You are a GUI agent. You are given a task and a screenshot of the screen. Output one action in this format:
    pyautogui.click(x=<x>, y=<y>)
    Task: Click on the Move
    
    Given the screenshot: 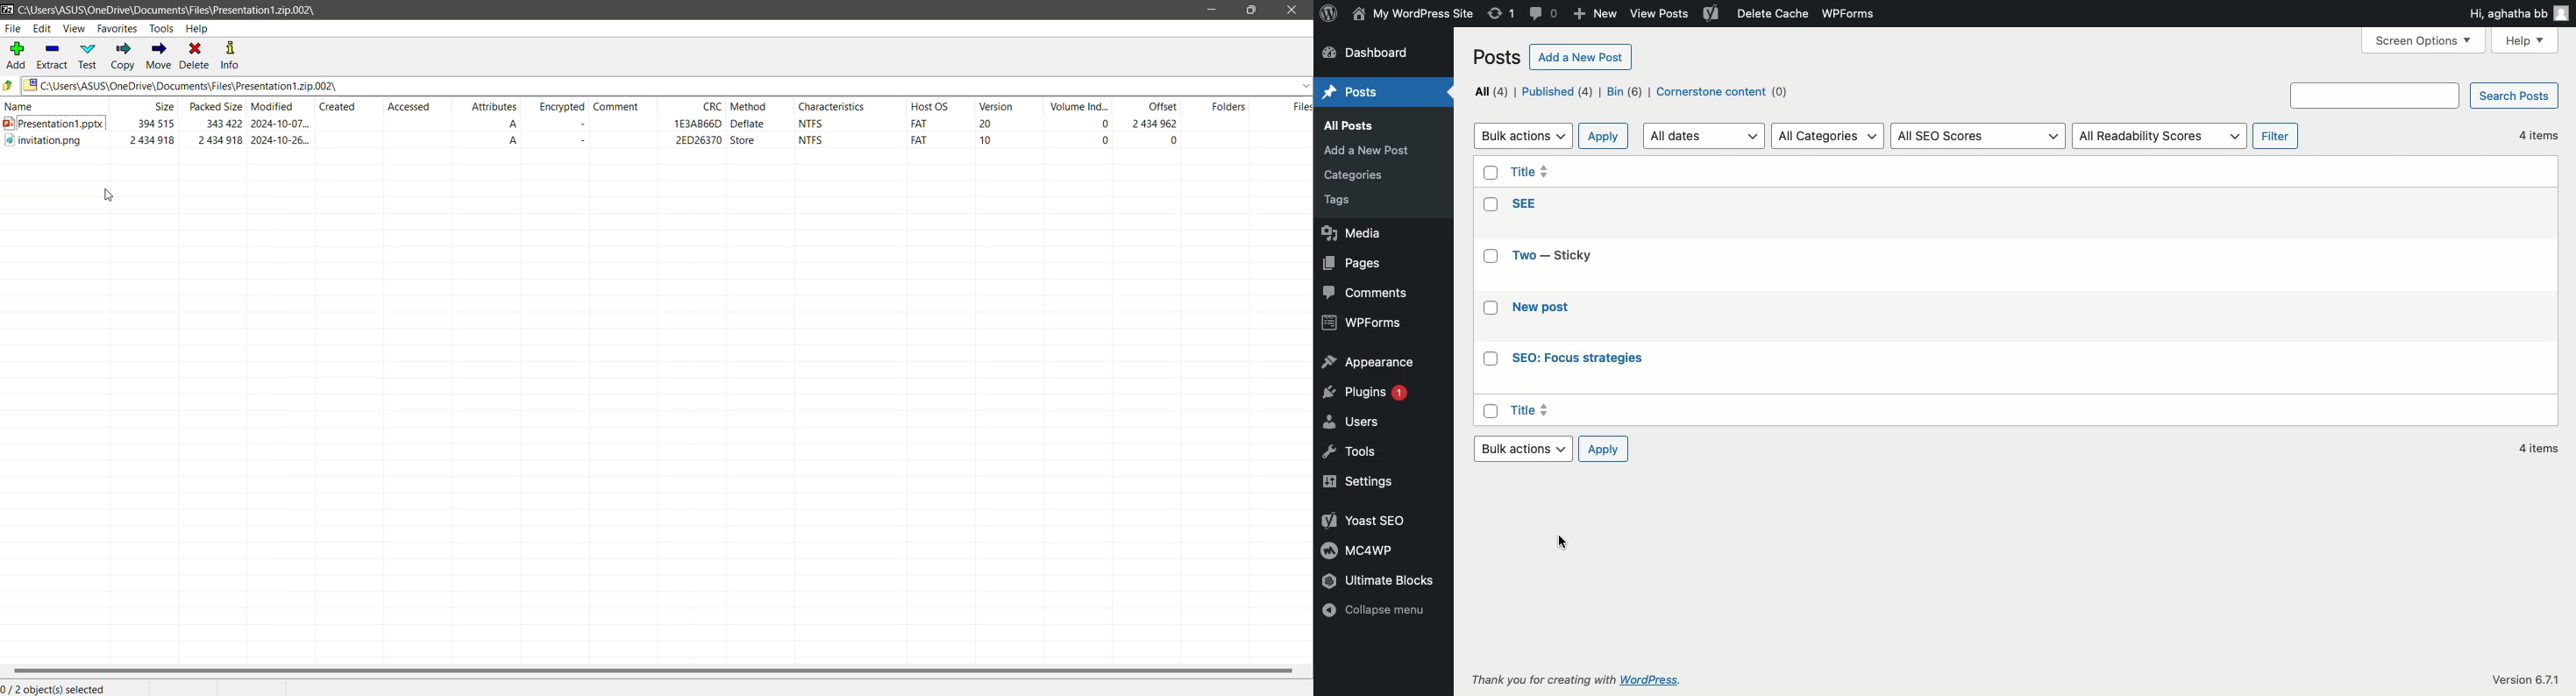 What is the action you would take?
    pyautogui.click(x=158, y=56)
    